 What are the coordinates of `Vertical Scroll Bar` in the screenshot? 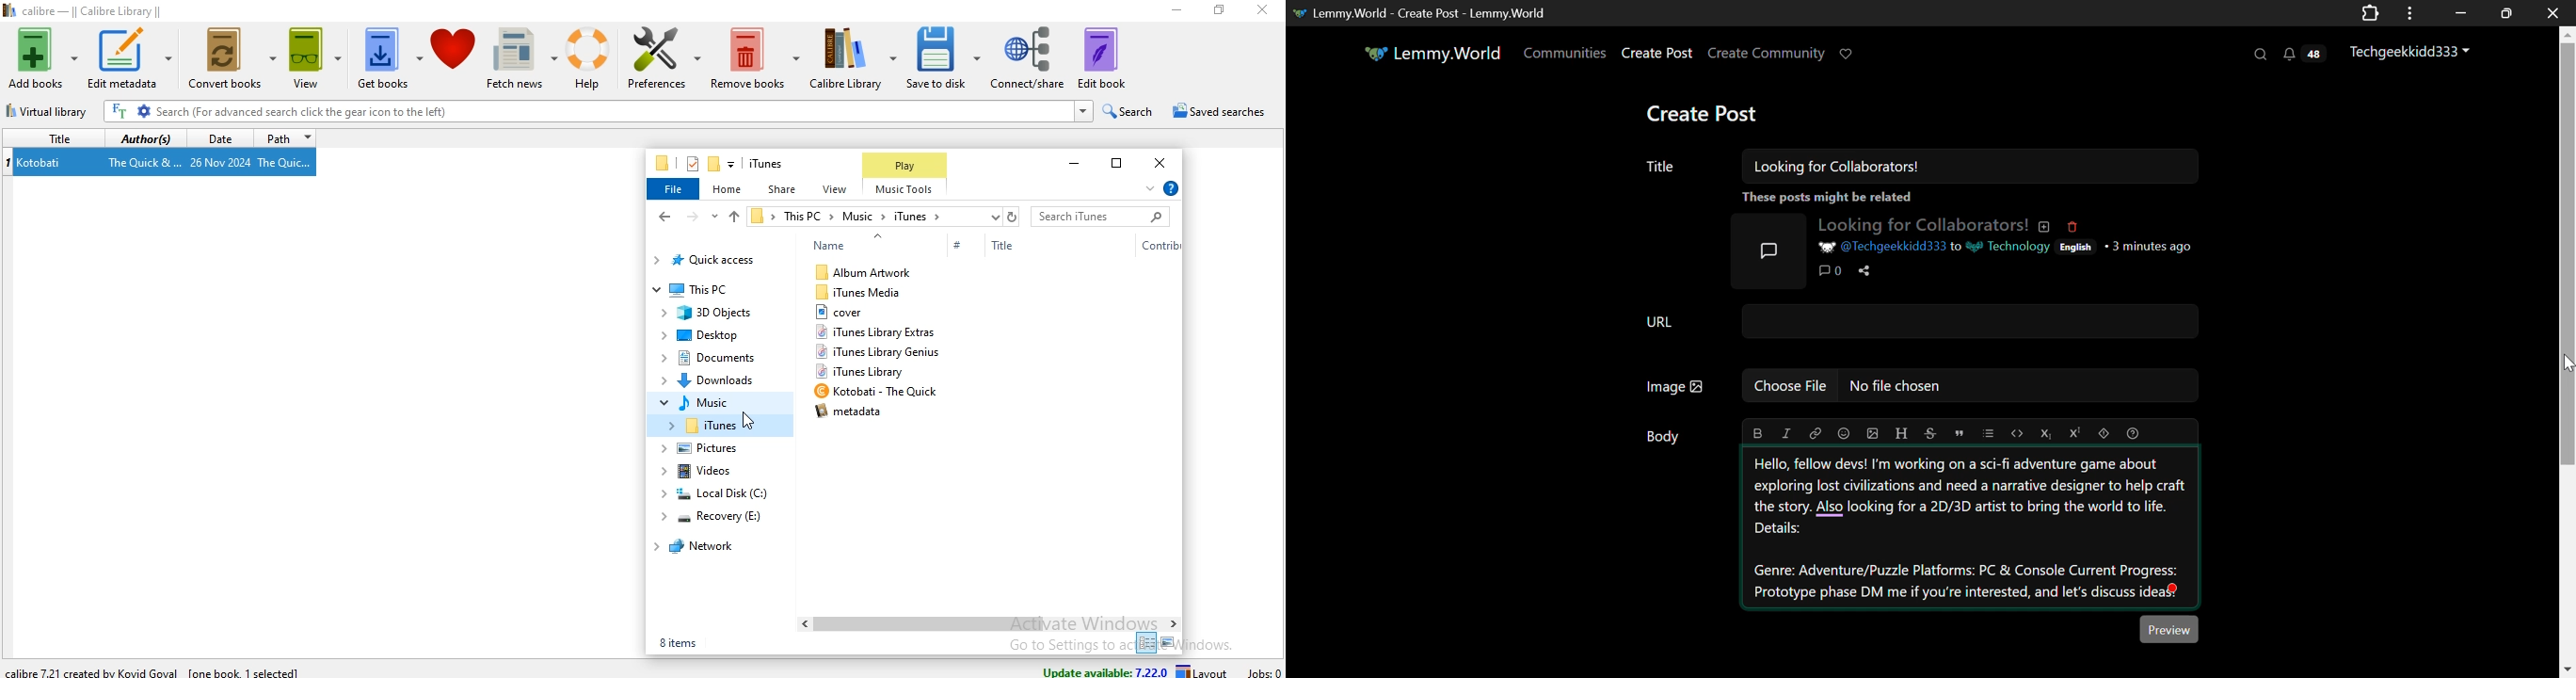 It's located at (2568, 352).